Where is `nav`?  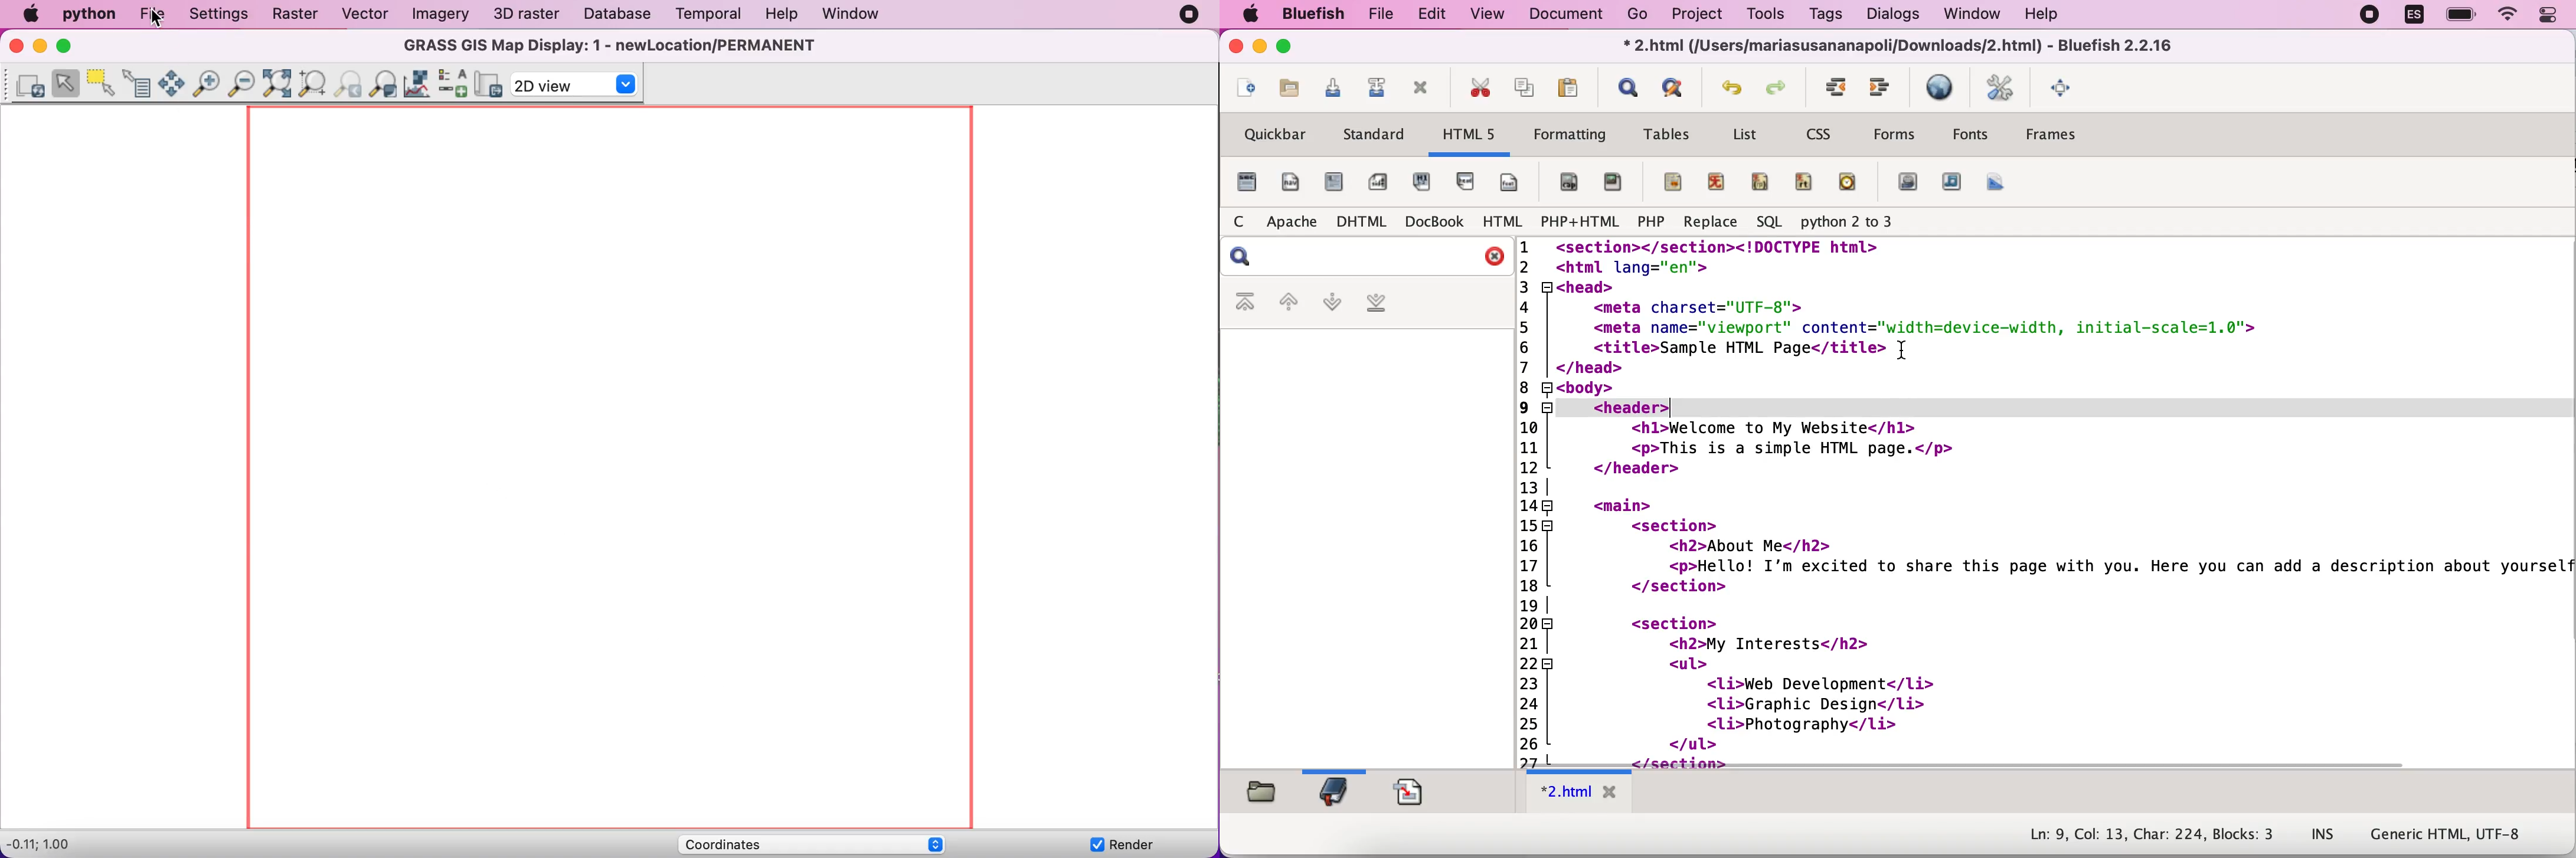 nav is located at coordinates (1293, 182).